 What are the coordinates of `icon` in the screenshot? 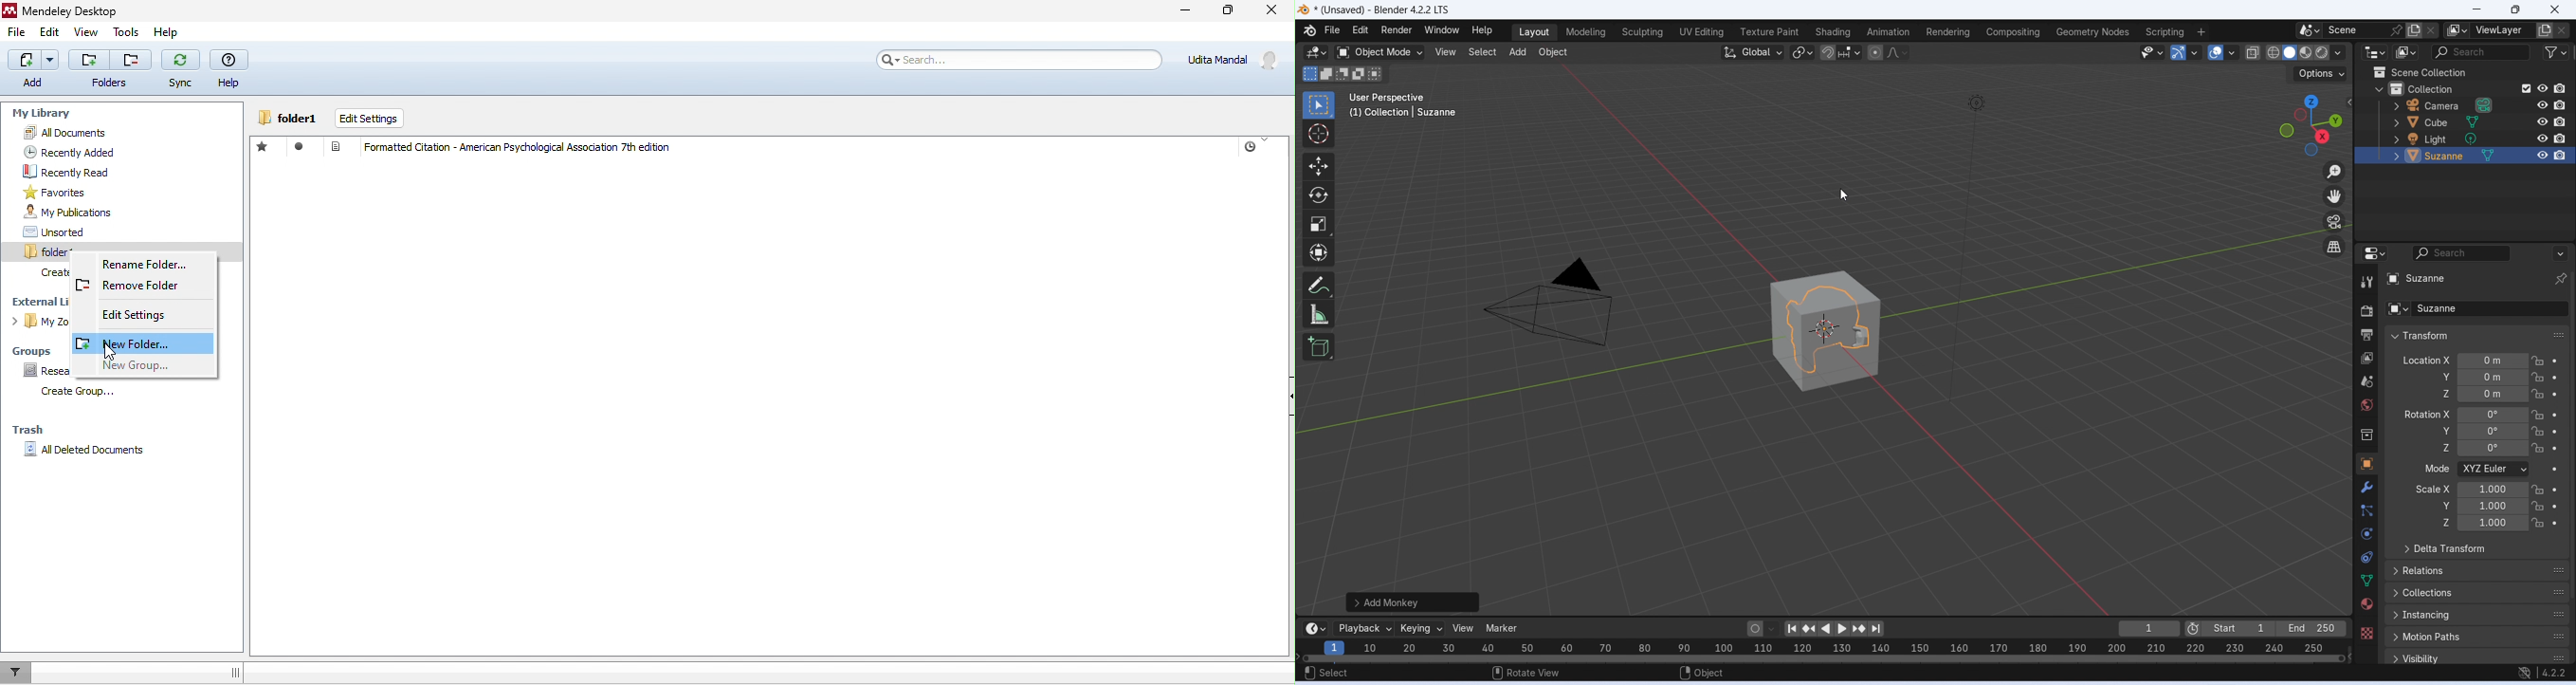 It's located at (2379, 72).